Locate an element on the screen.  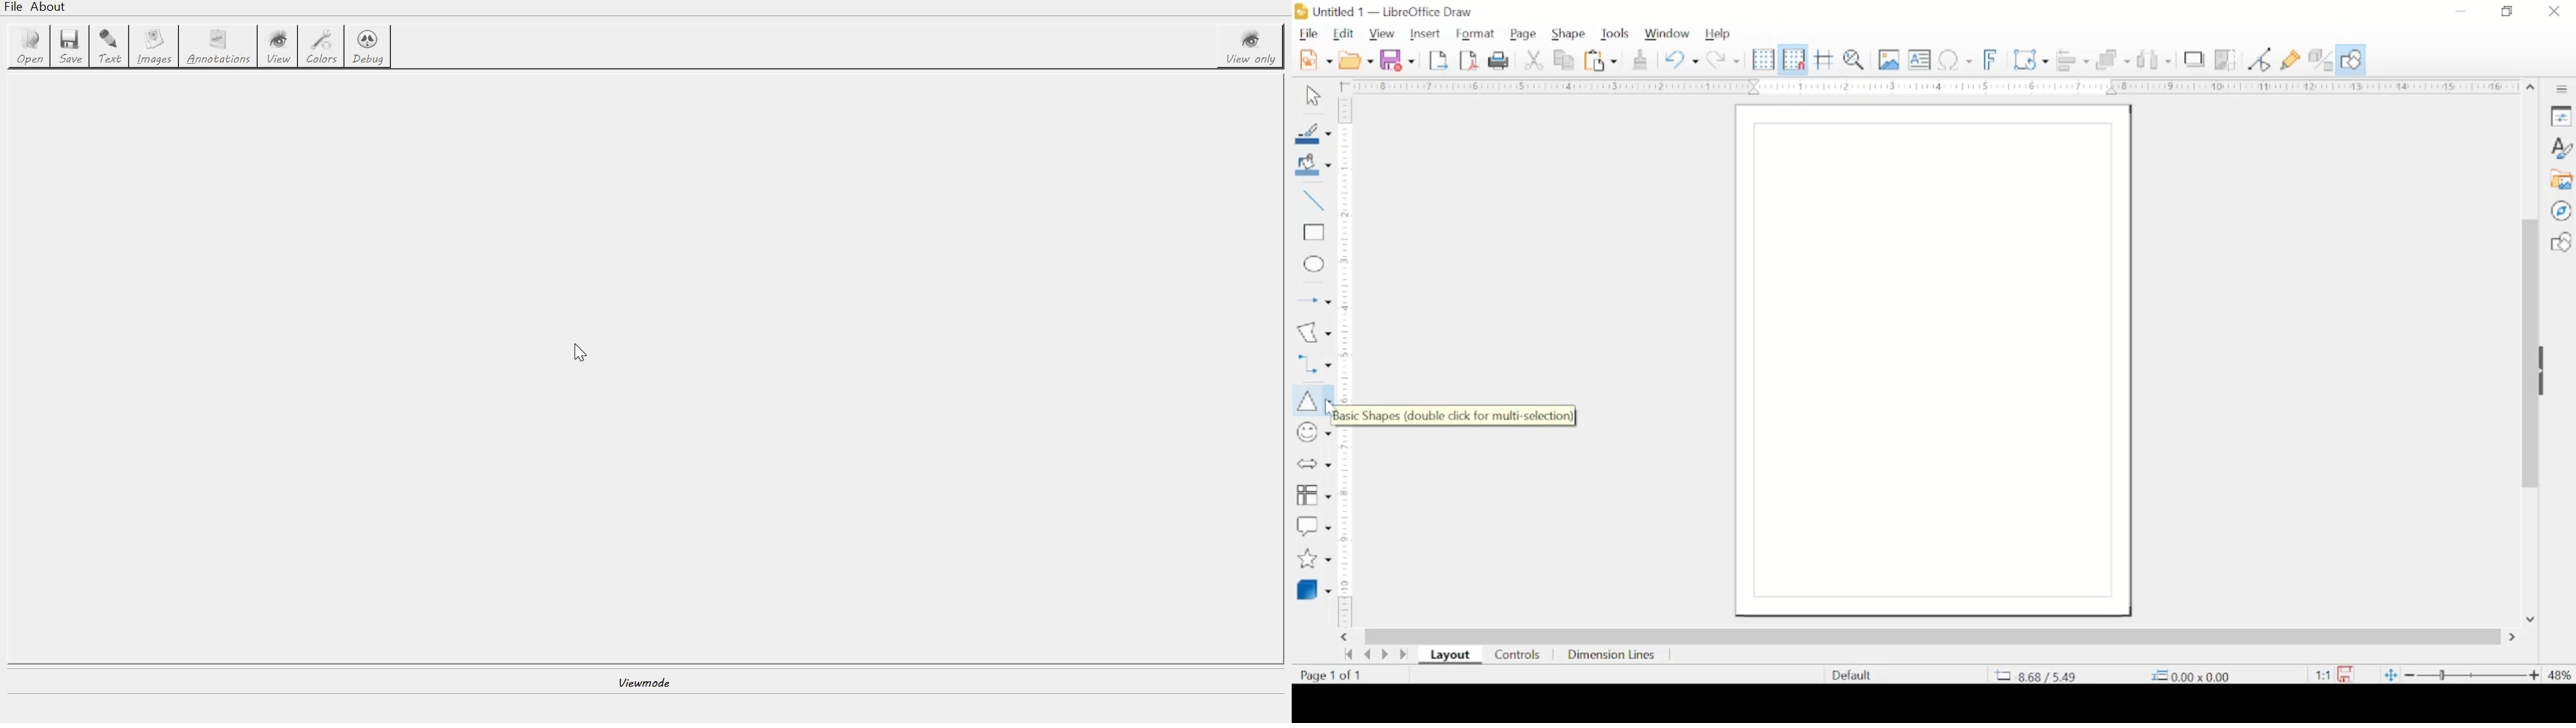
insert ellipse is located at coordinates (1313, 264).